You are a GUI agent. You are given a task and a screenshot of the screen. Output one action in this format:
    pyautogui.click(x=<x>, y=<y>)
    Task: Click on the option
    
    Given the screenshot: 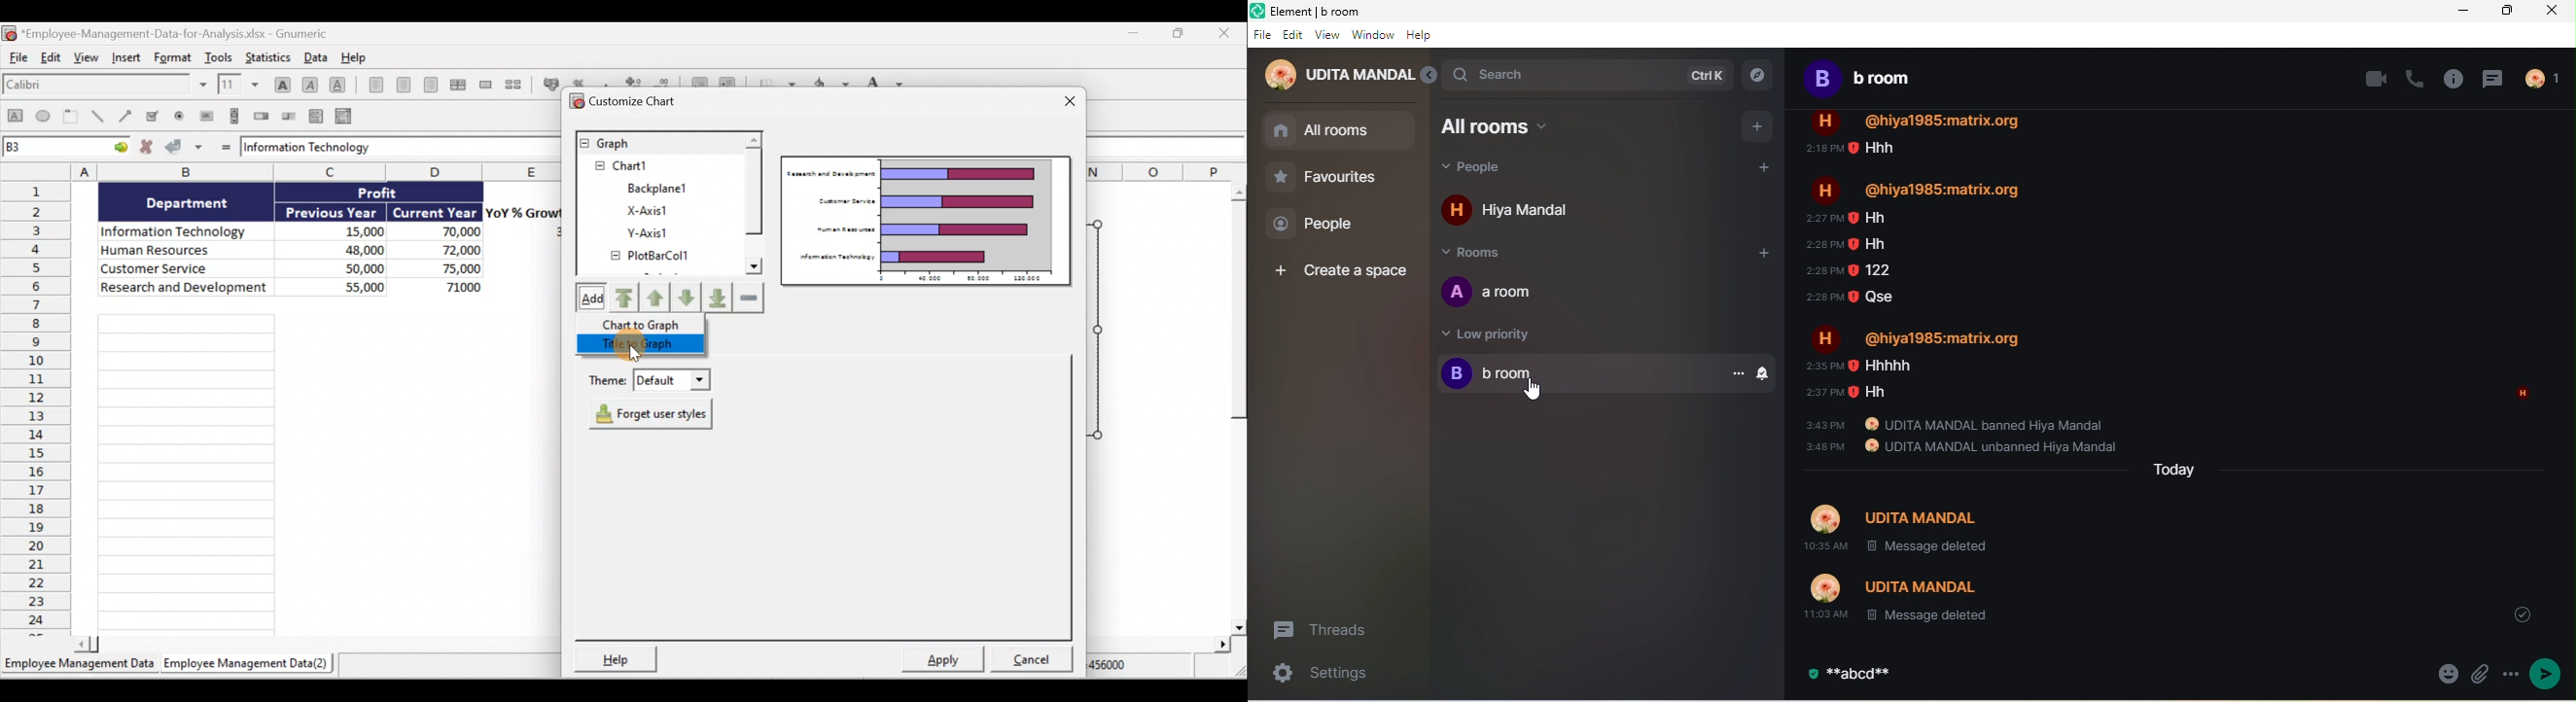 What is the action you would take?
    pyautogui.click(x=2510, y=677)
    